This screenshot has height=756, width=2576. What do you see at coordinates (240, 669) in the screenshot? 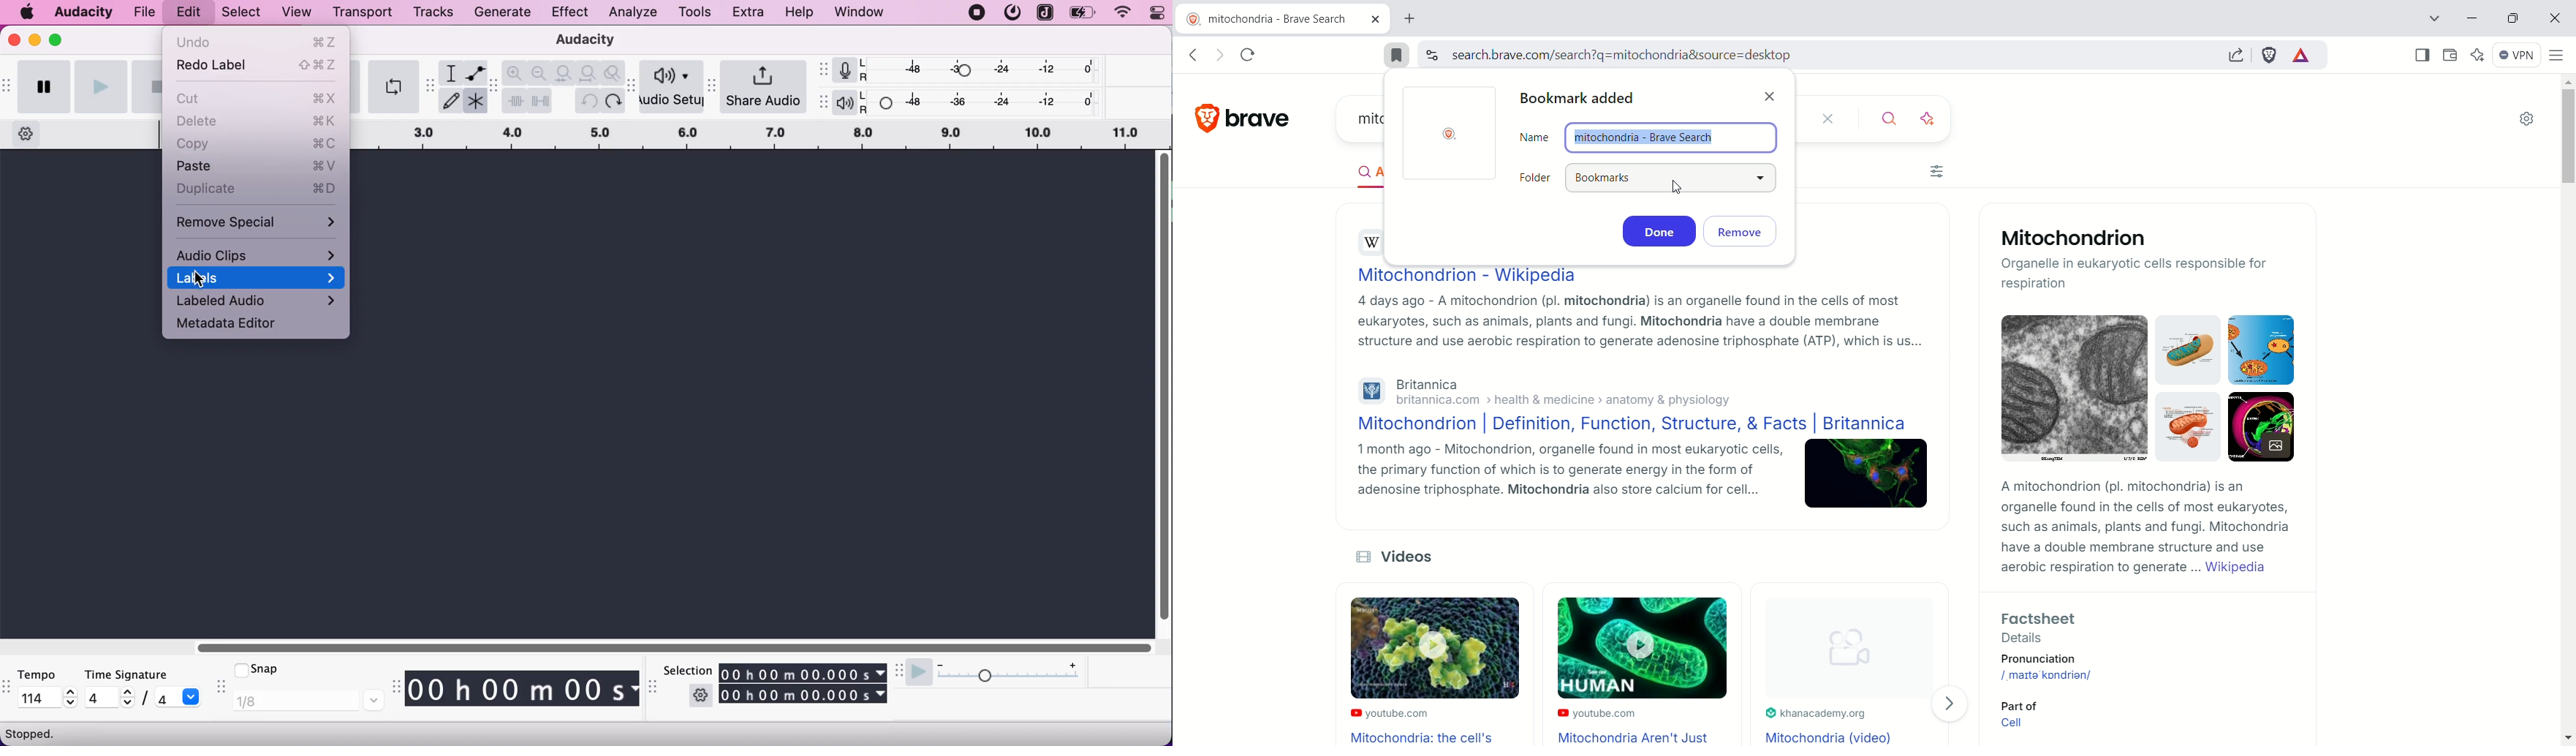
I see `checkmark` at bounding box center [240, 669].